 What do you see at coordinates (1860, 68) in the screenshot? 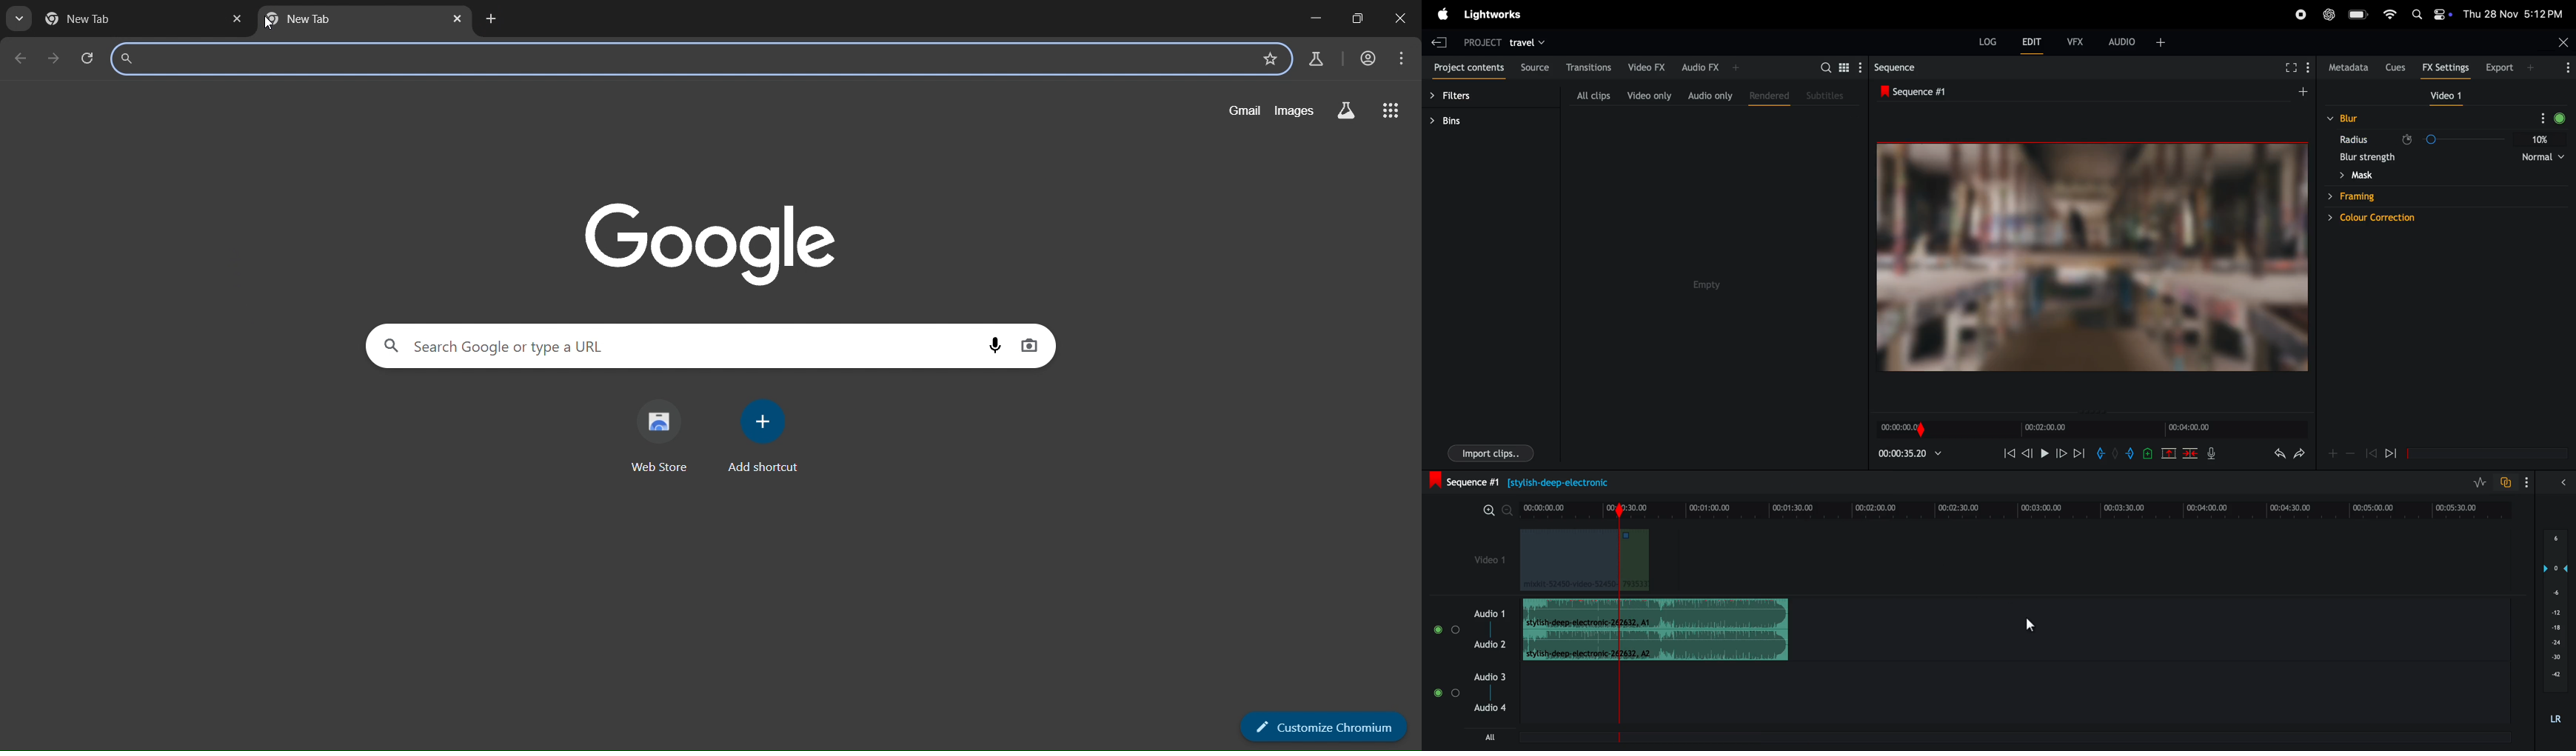
I see `show settings menu` at bounding box center [1860, 68].